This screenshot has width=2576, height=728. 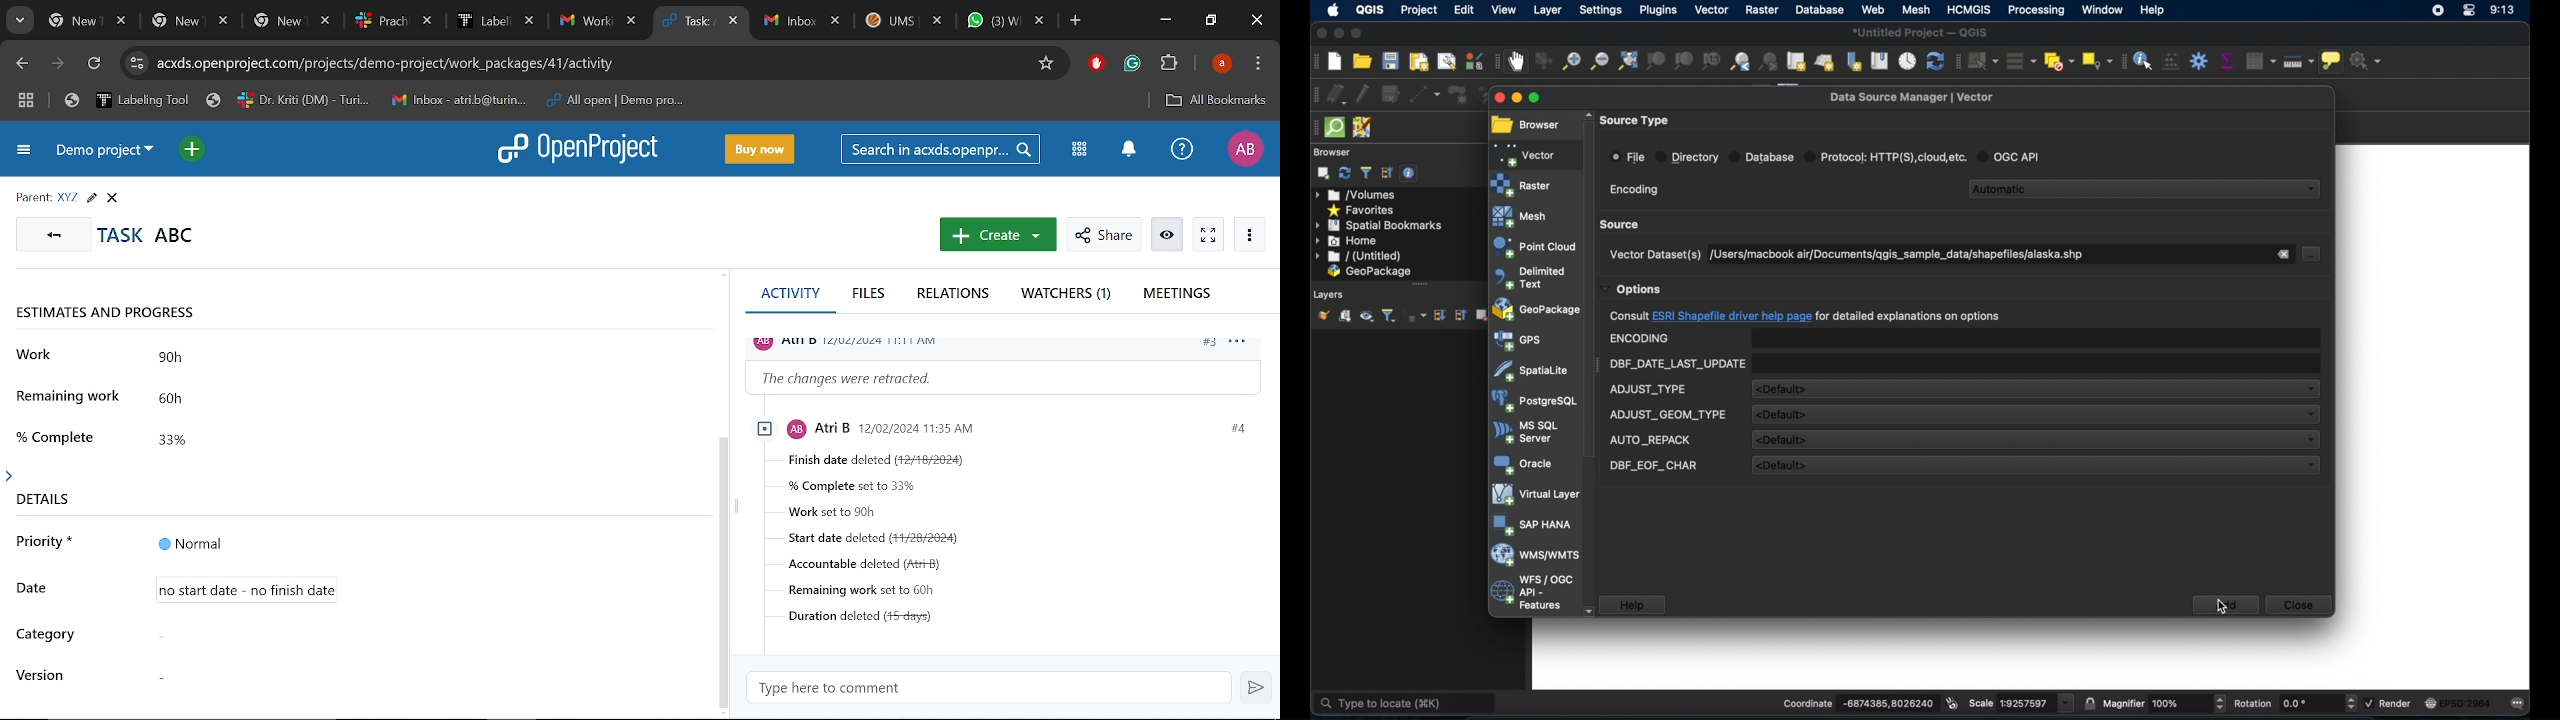 What do you see at coordinates (43, 675) in the screenshot?
I see `version` at bounding box center [43, 675].